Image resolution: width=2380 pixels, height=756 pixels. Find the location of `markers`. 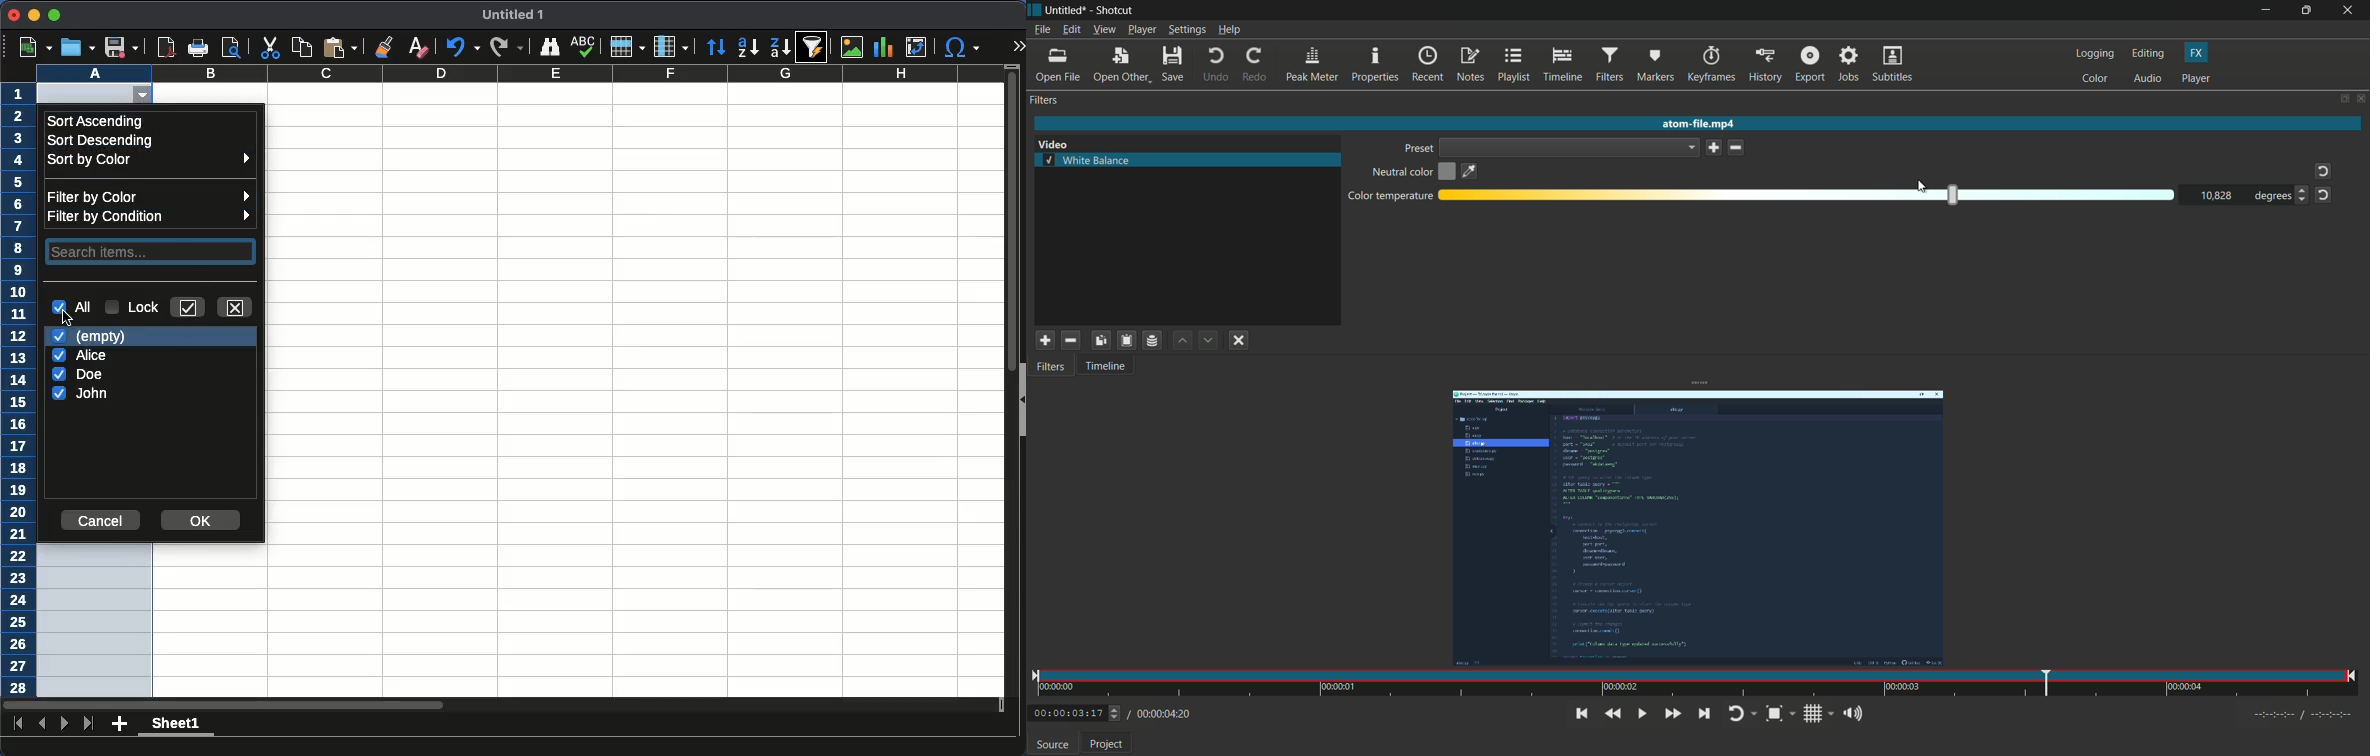

markers is located at coordinates (1655, 64).